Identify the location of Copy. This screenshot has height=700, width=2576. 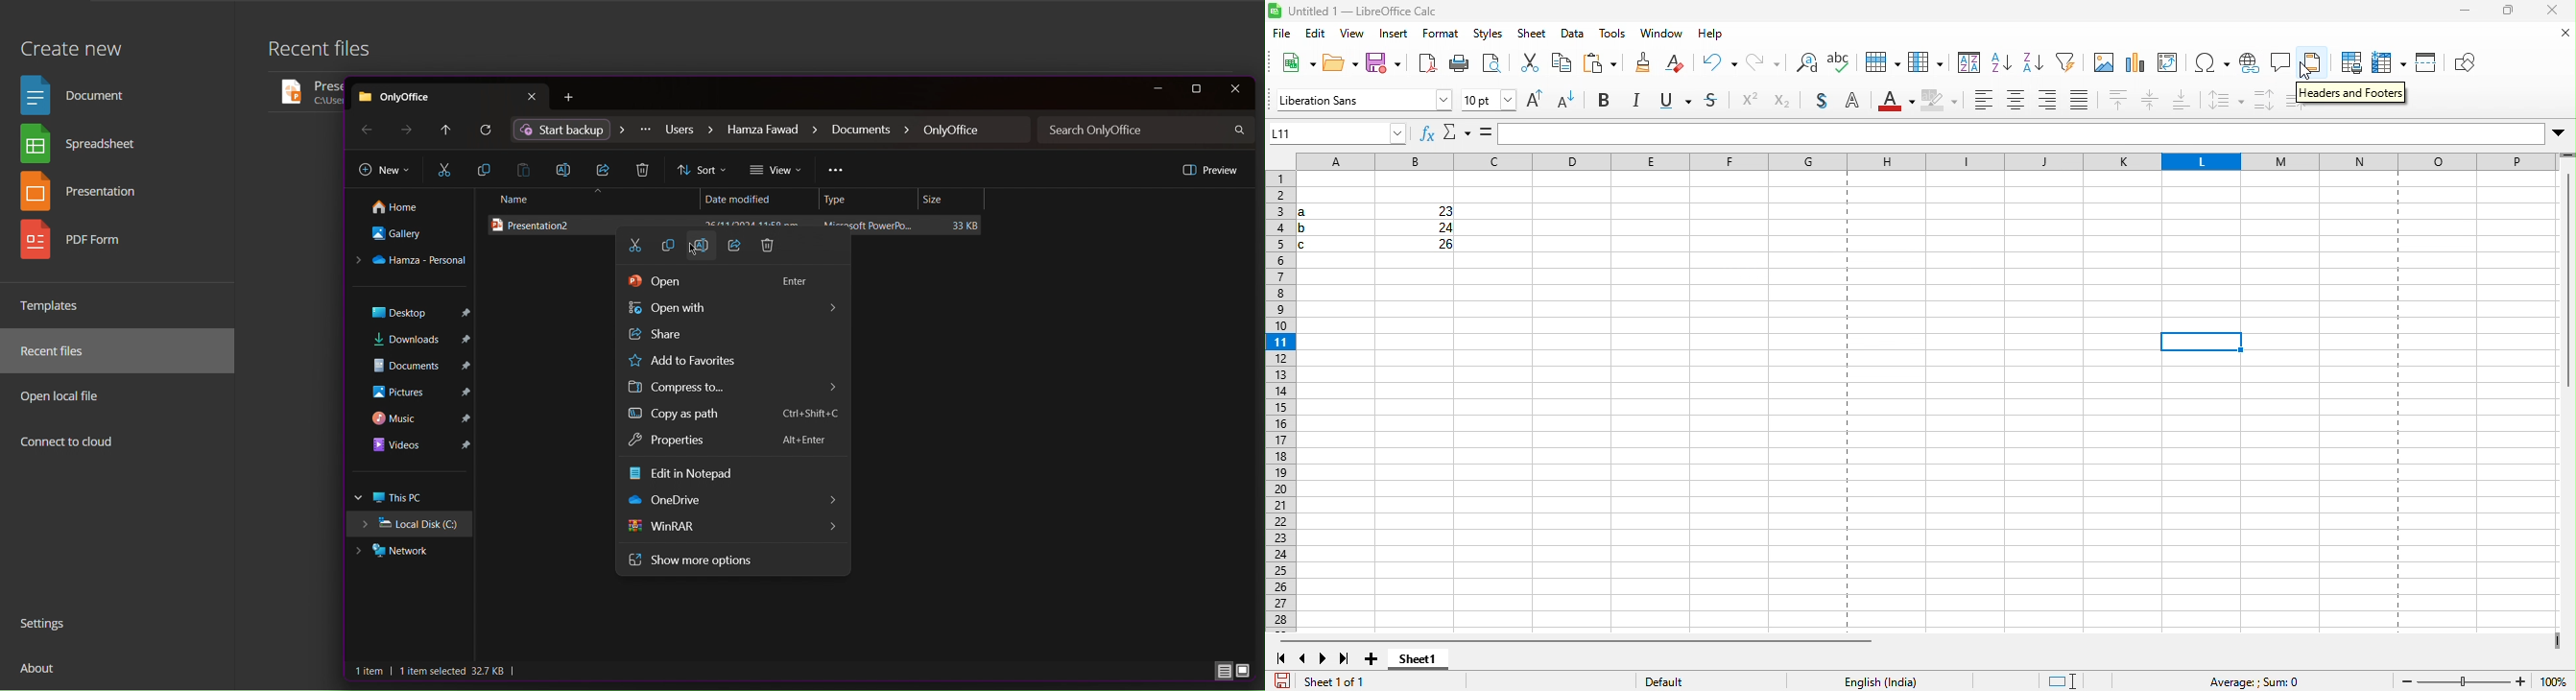
(486, 170).